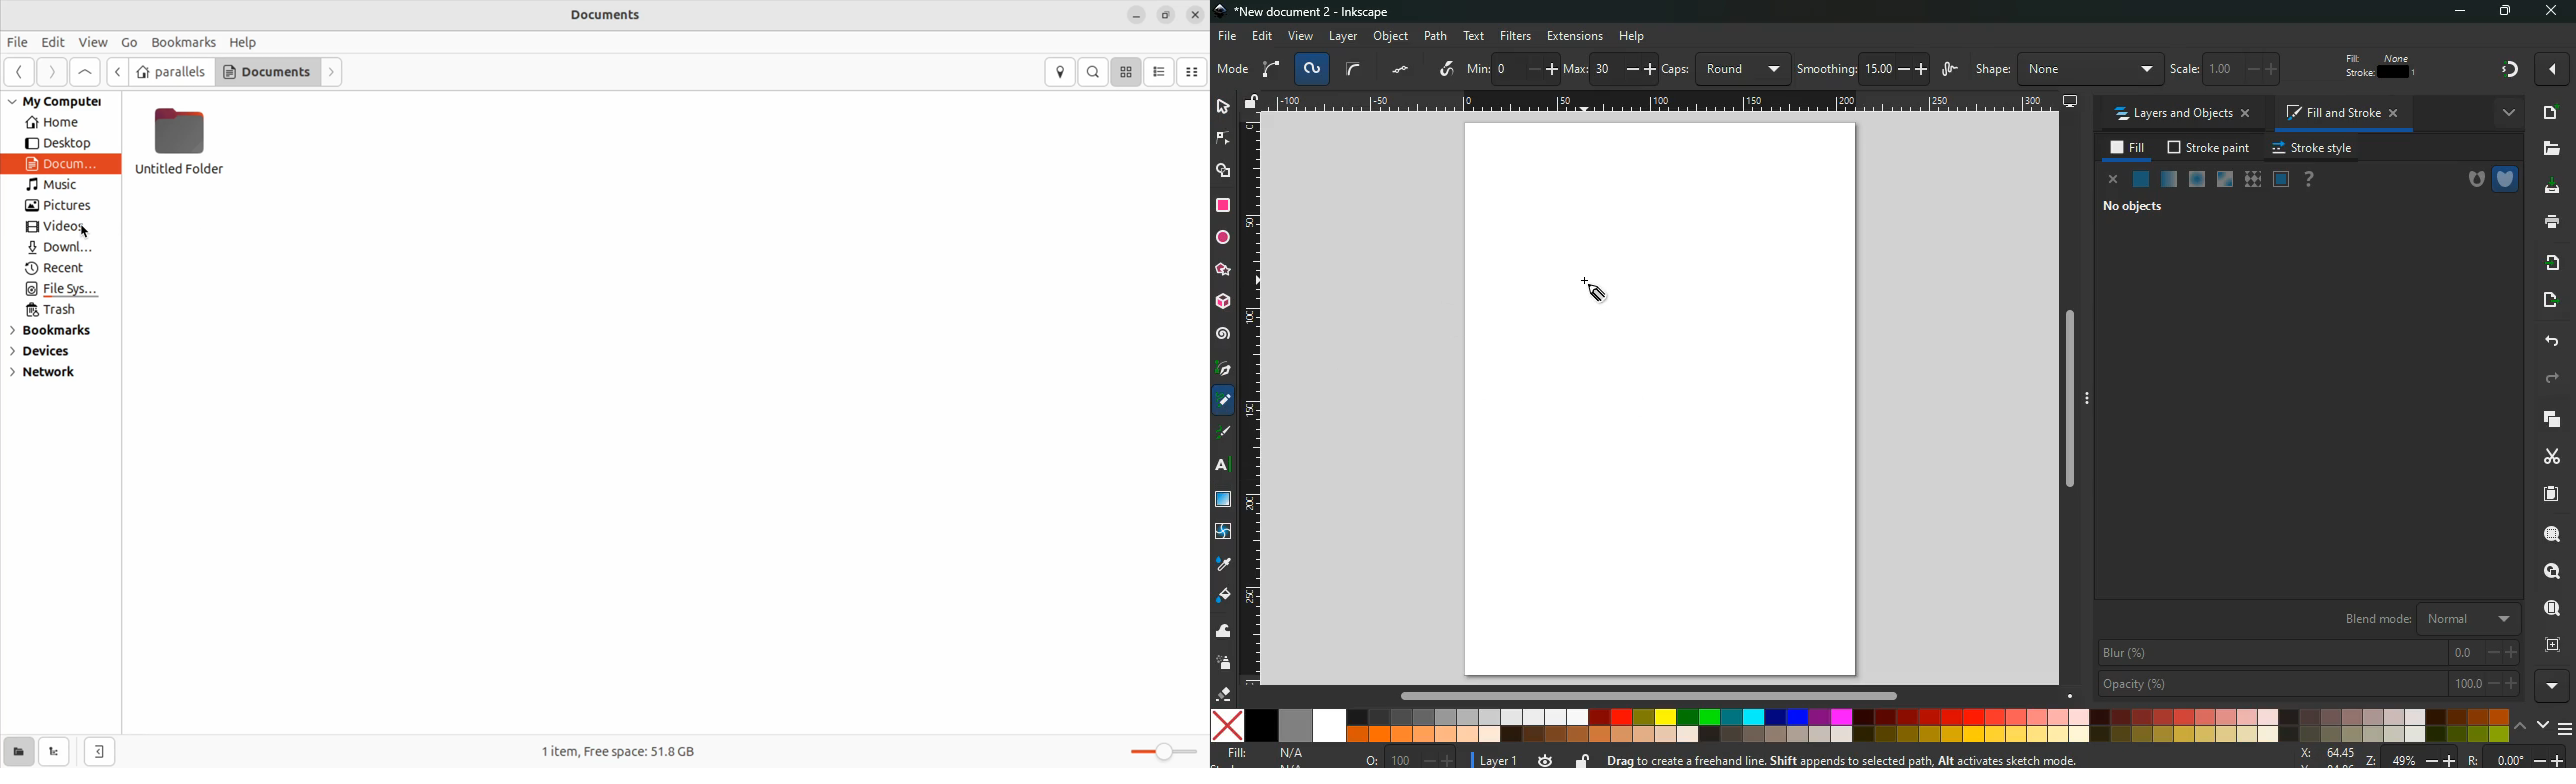 The image size is (2576, 784). I want to click on close, so click(1198, 13).